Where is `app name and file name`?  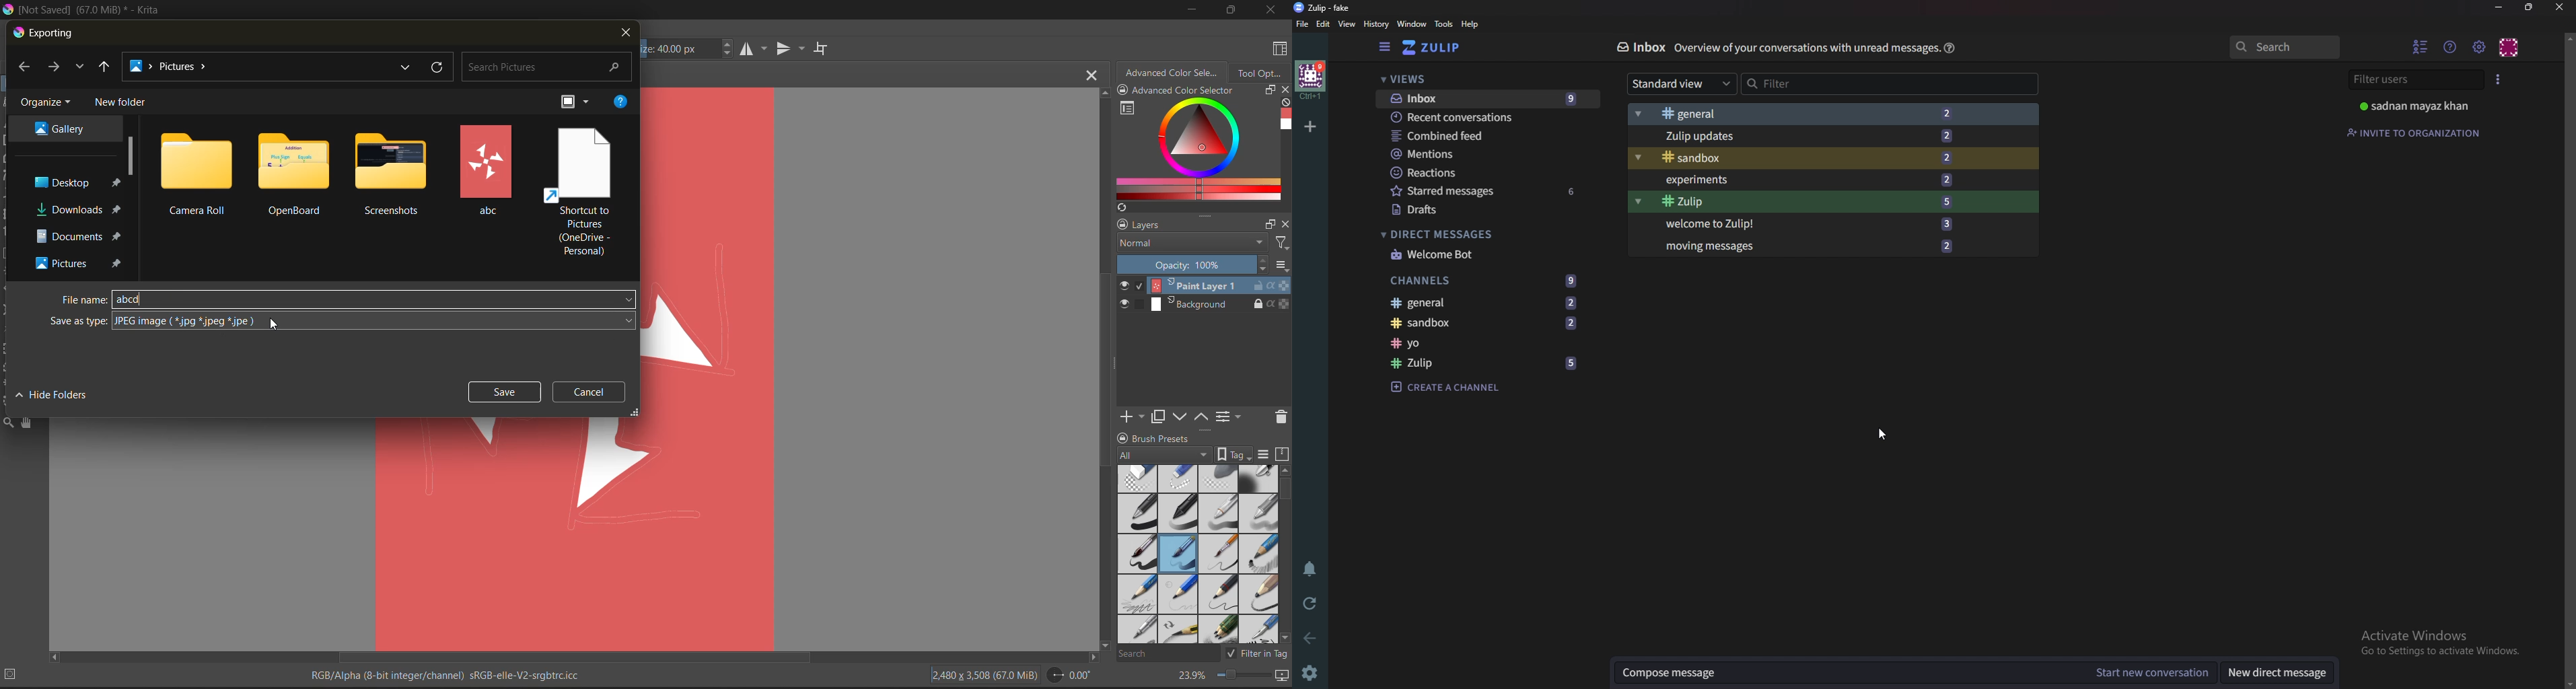
app name and file name is located at coordinates (93, 11).